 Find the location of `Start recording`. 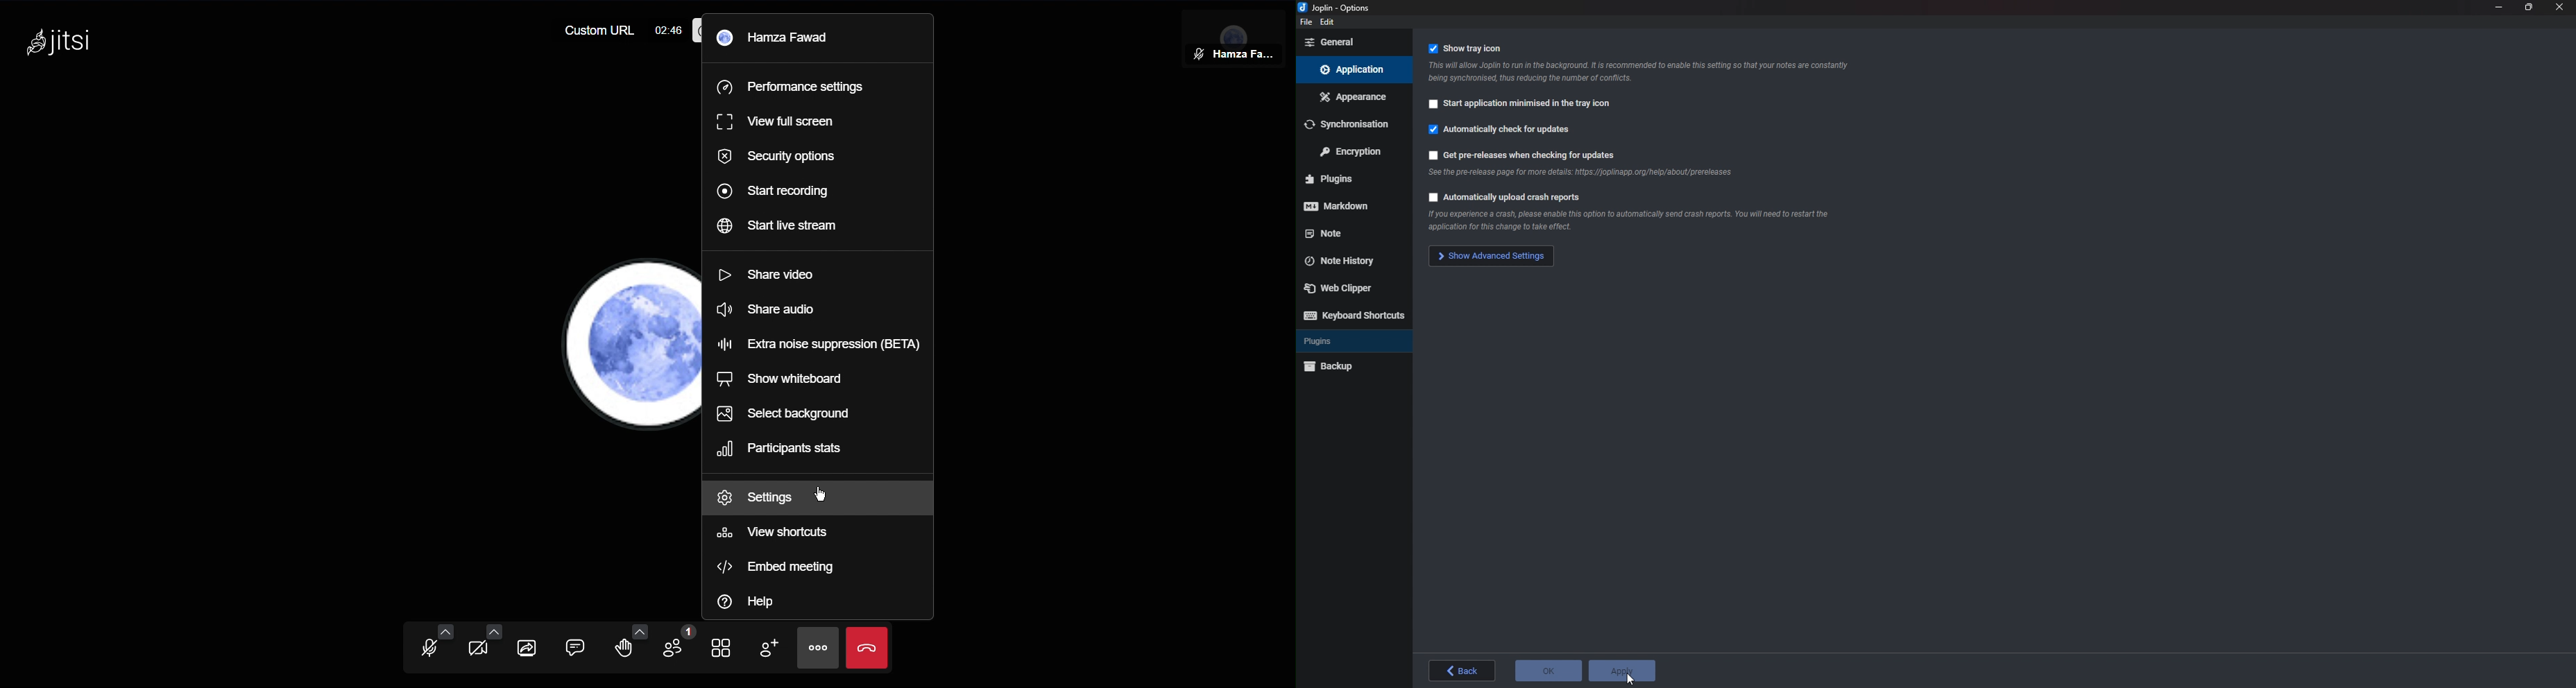

Start recording is located at coordinates (775, 191).